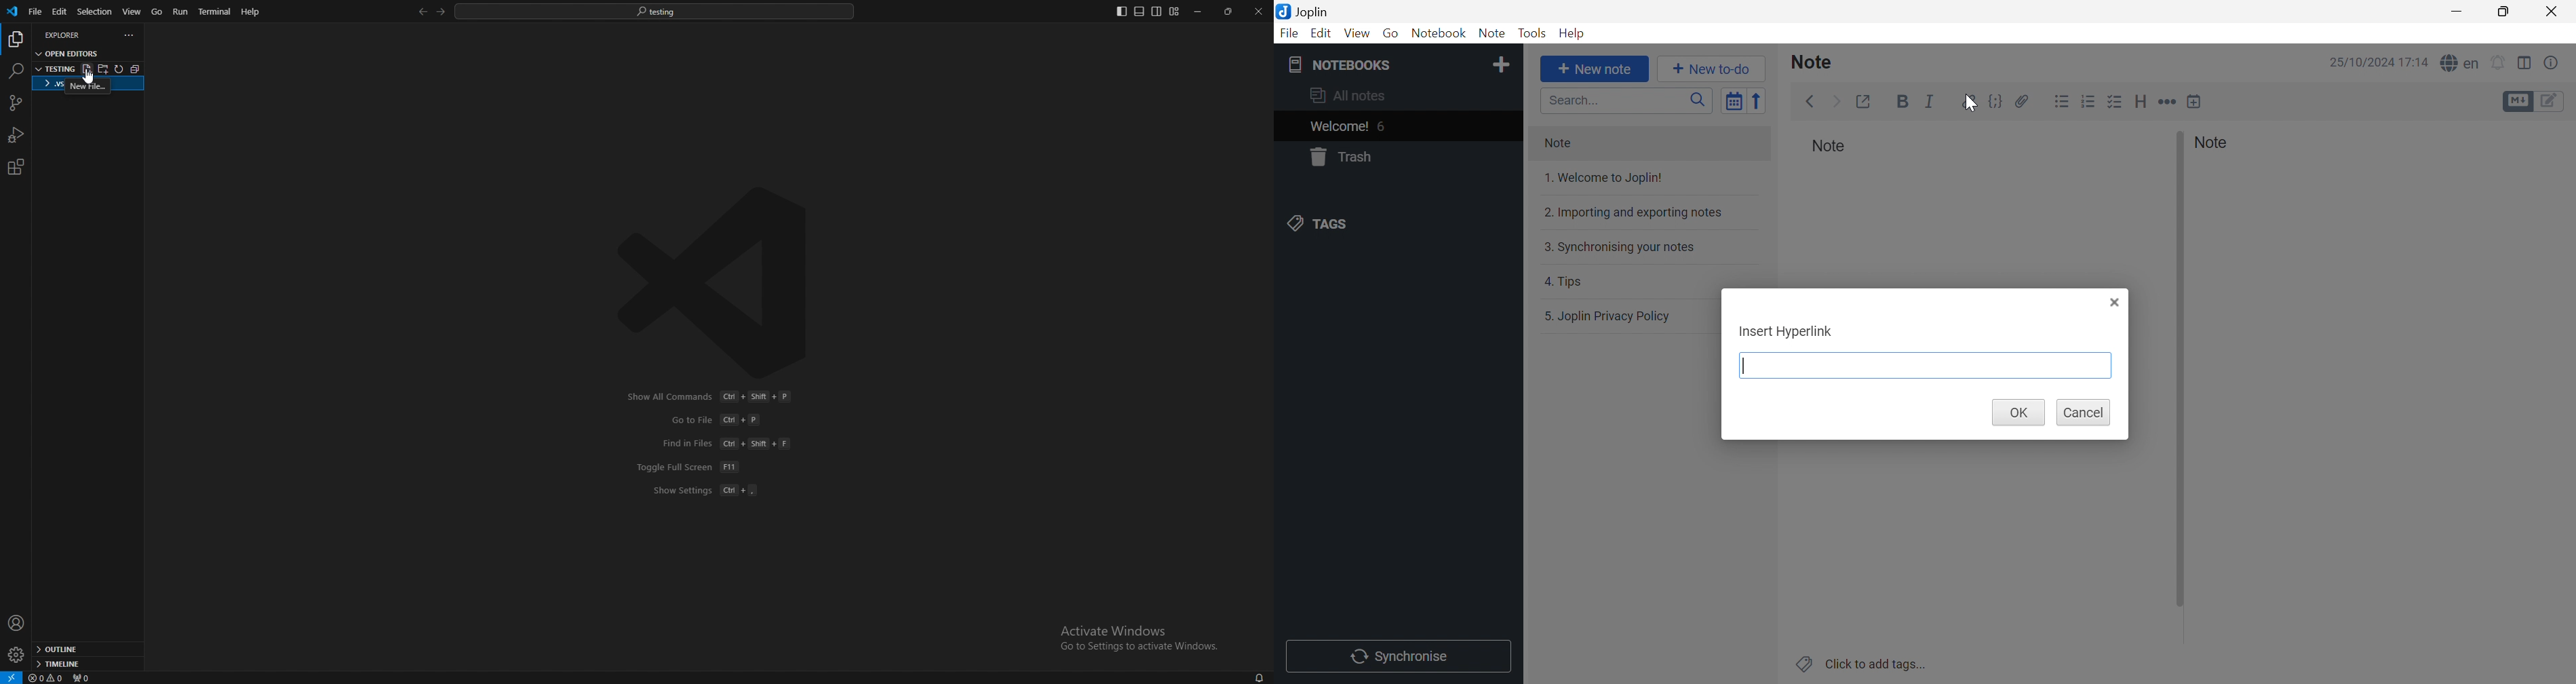  I want to click on help, so click(251, 11).